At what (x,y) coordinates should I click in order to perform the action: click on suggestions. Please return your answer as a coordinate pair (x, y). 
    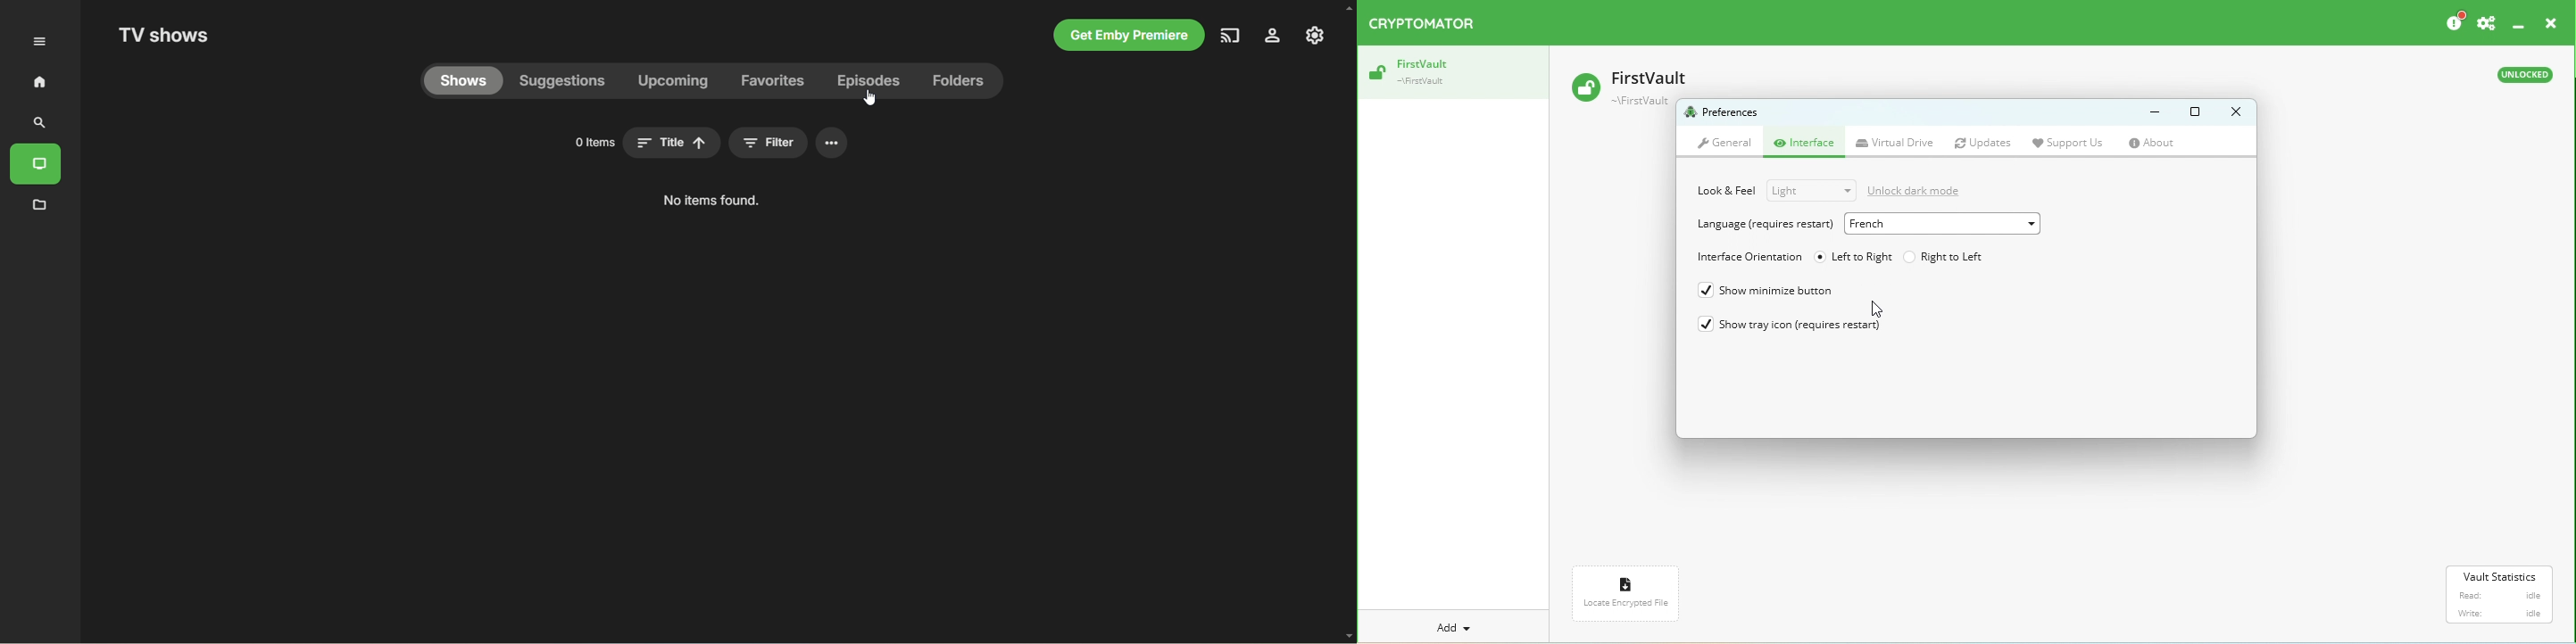
    Looking at the image, I should click on (562, 83).